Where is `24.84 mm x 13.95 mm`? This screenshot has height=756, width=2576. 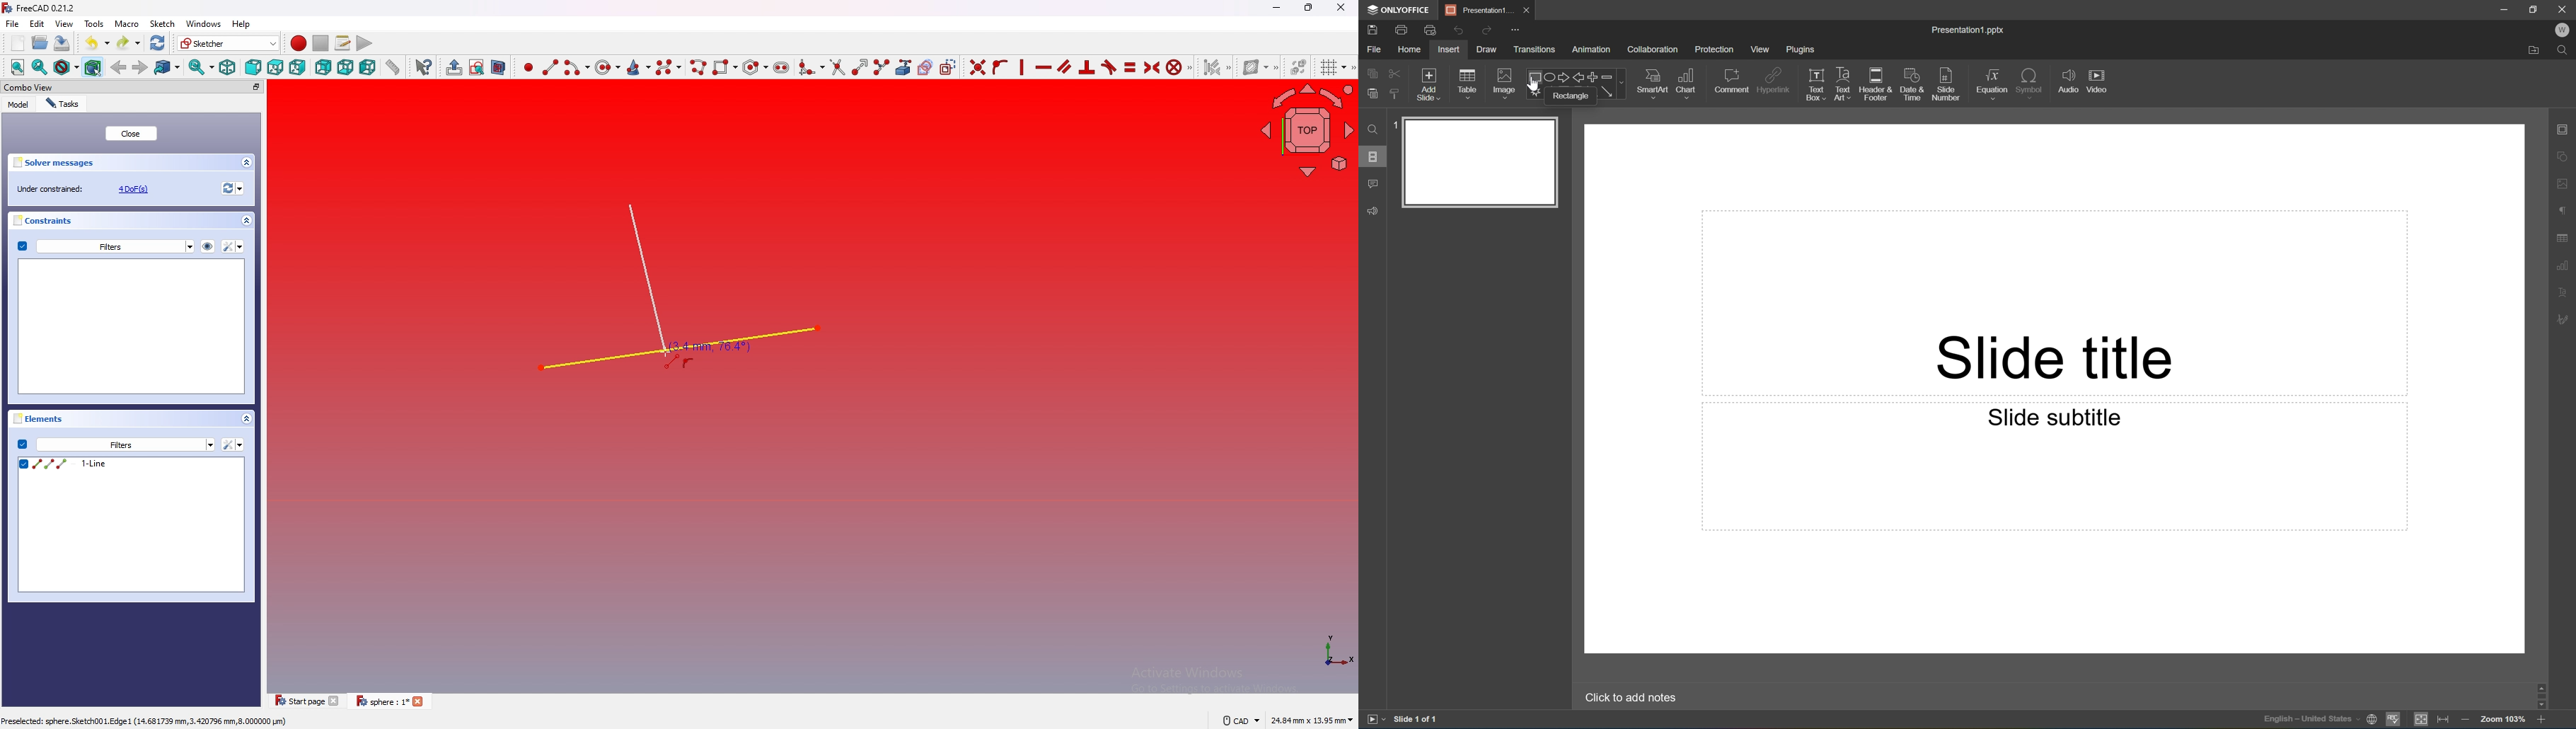 24.84 mm x 13.95 mm is located at coordinates (1312, 721).